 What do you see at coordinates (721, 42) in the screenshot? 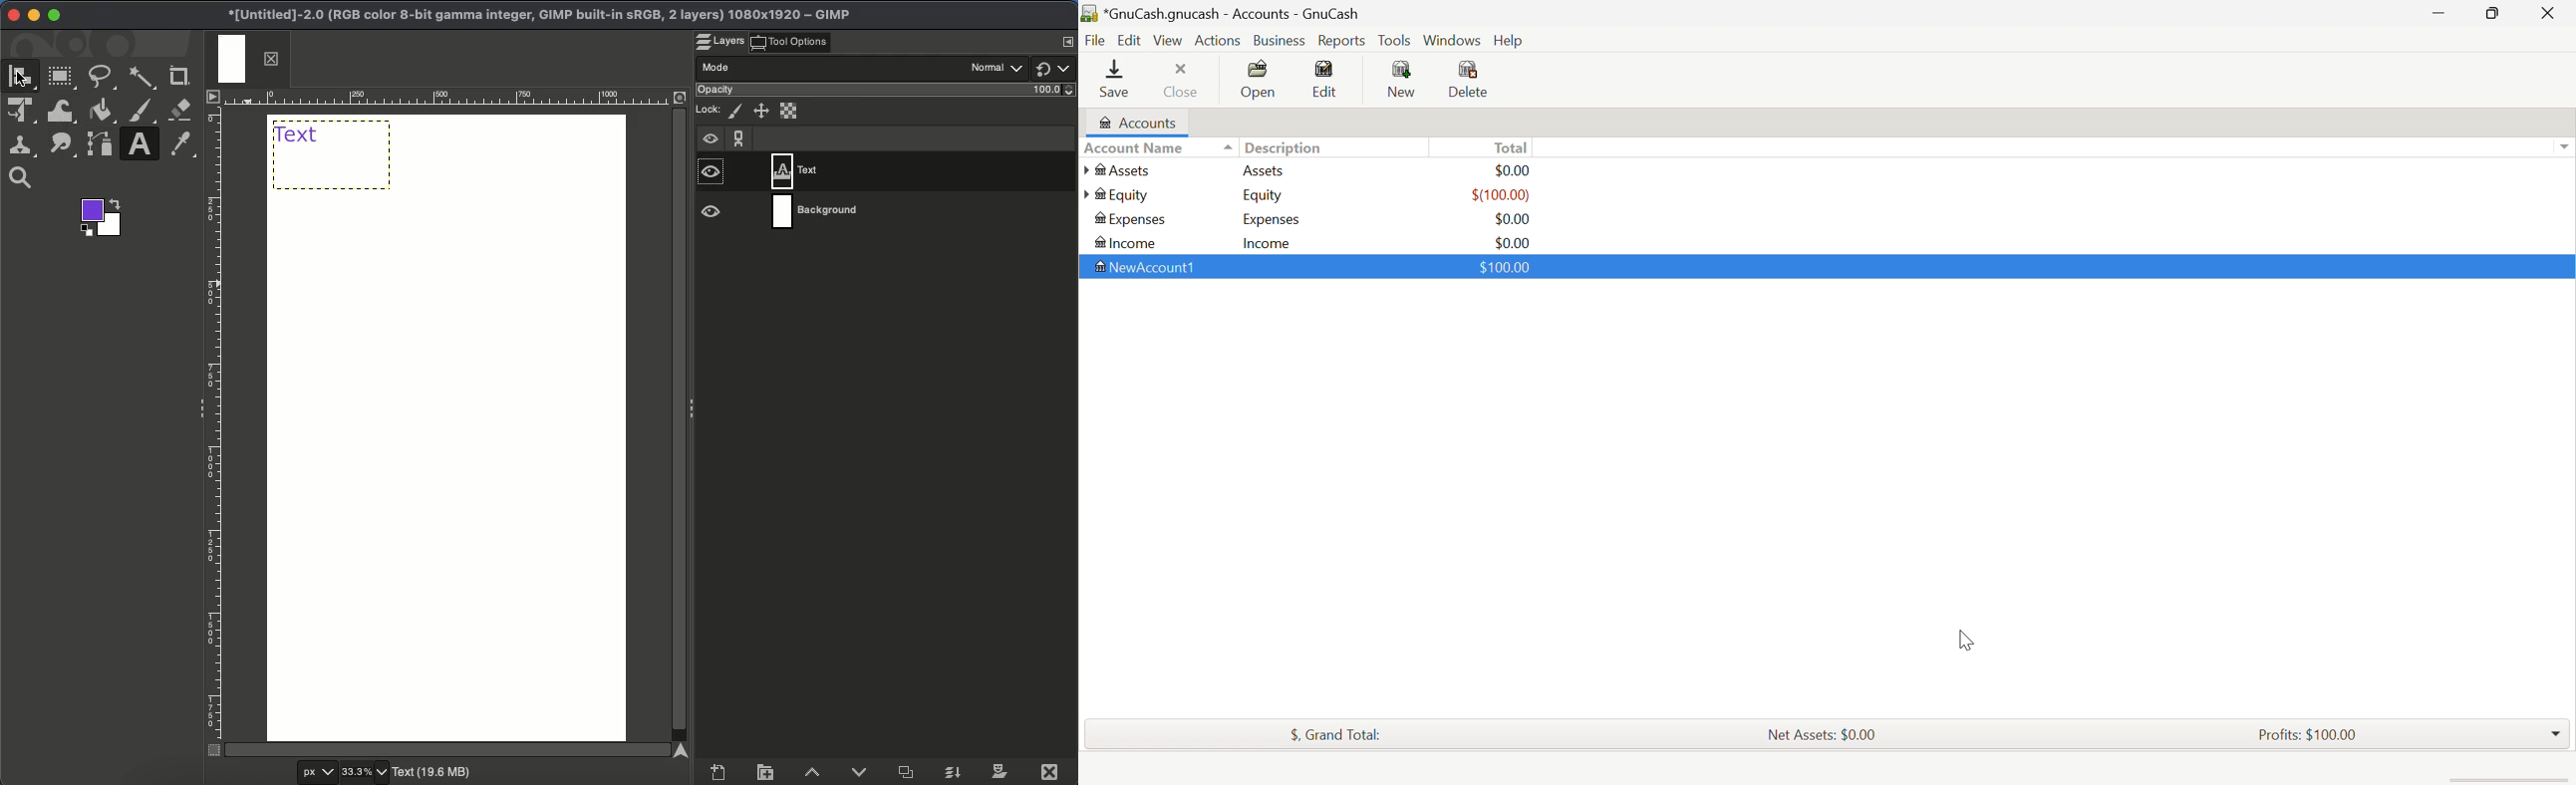
I see `Layers` at bounding box center [721, 42].